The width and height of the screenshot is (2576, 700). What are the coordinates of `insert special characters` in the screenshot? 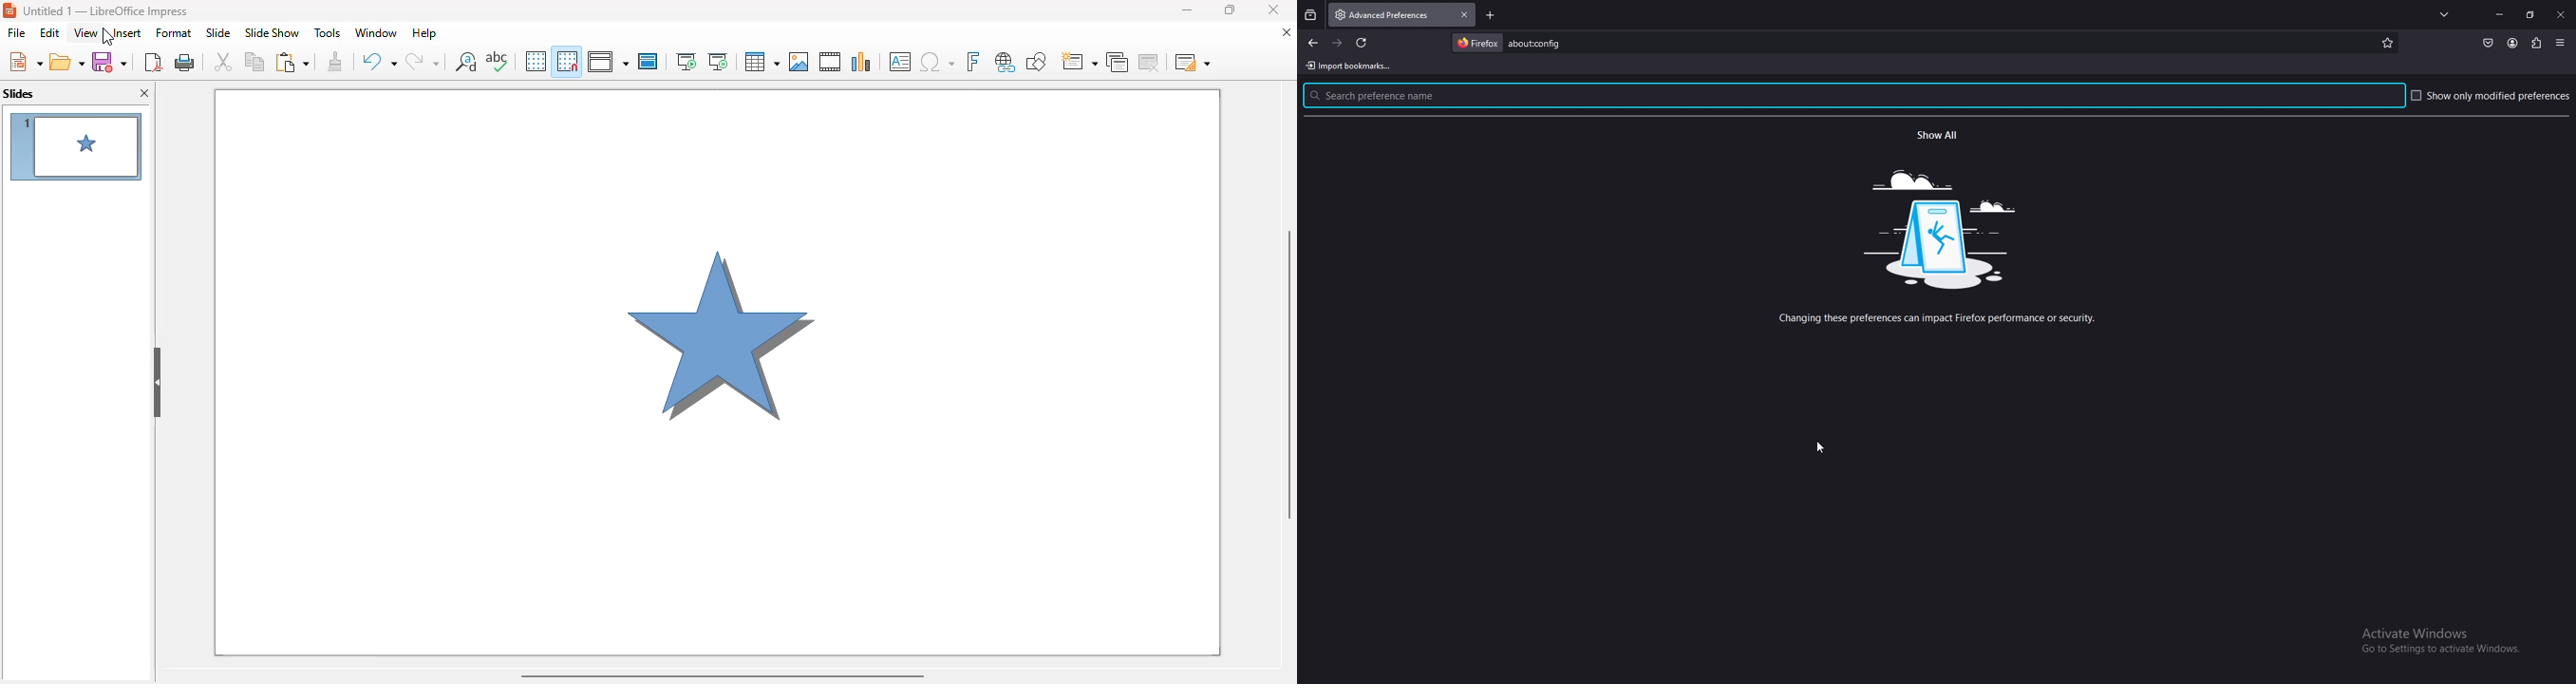 It's located at (937, 62).